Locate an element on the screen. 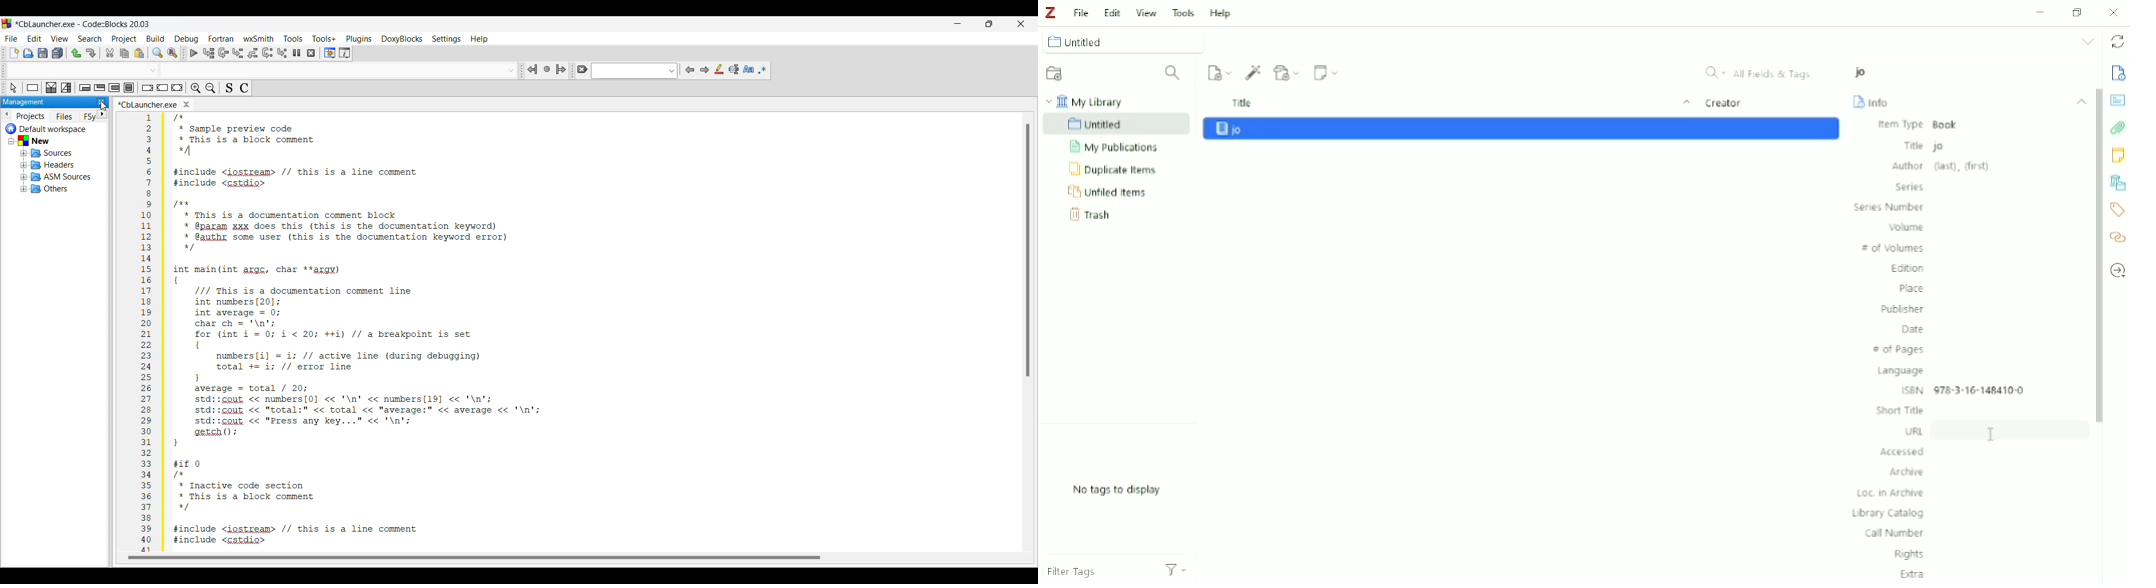 The image size is (2156, 588). Previous is located at coordinates (690, 70).